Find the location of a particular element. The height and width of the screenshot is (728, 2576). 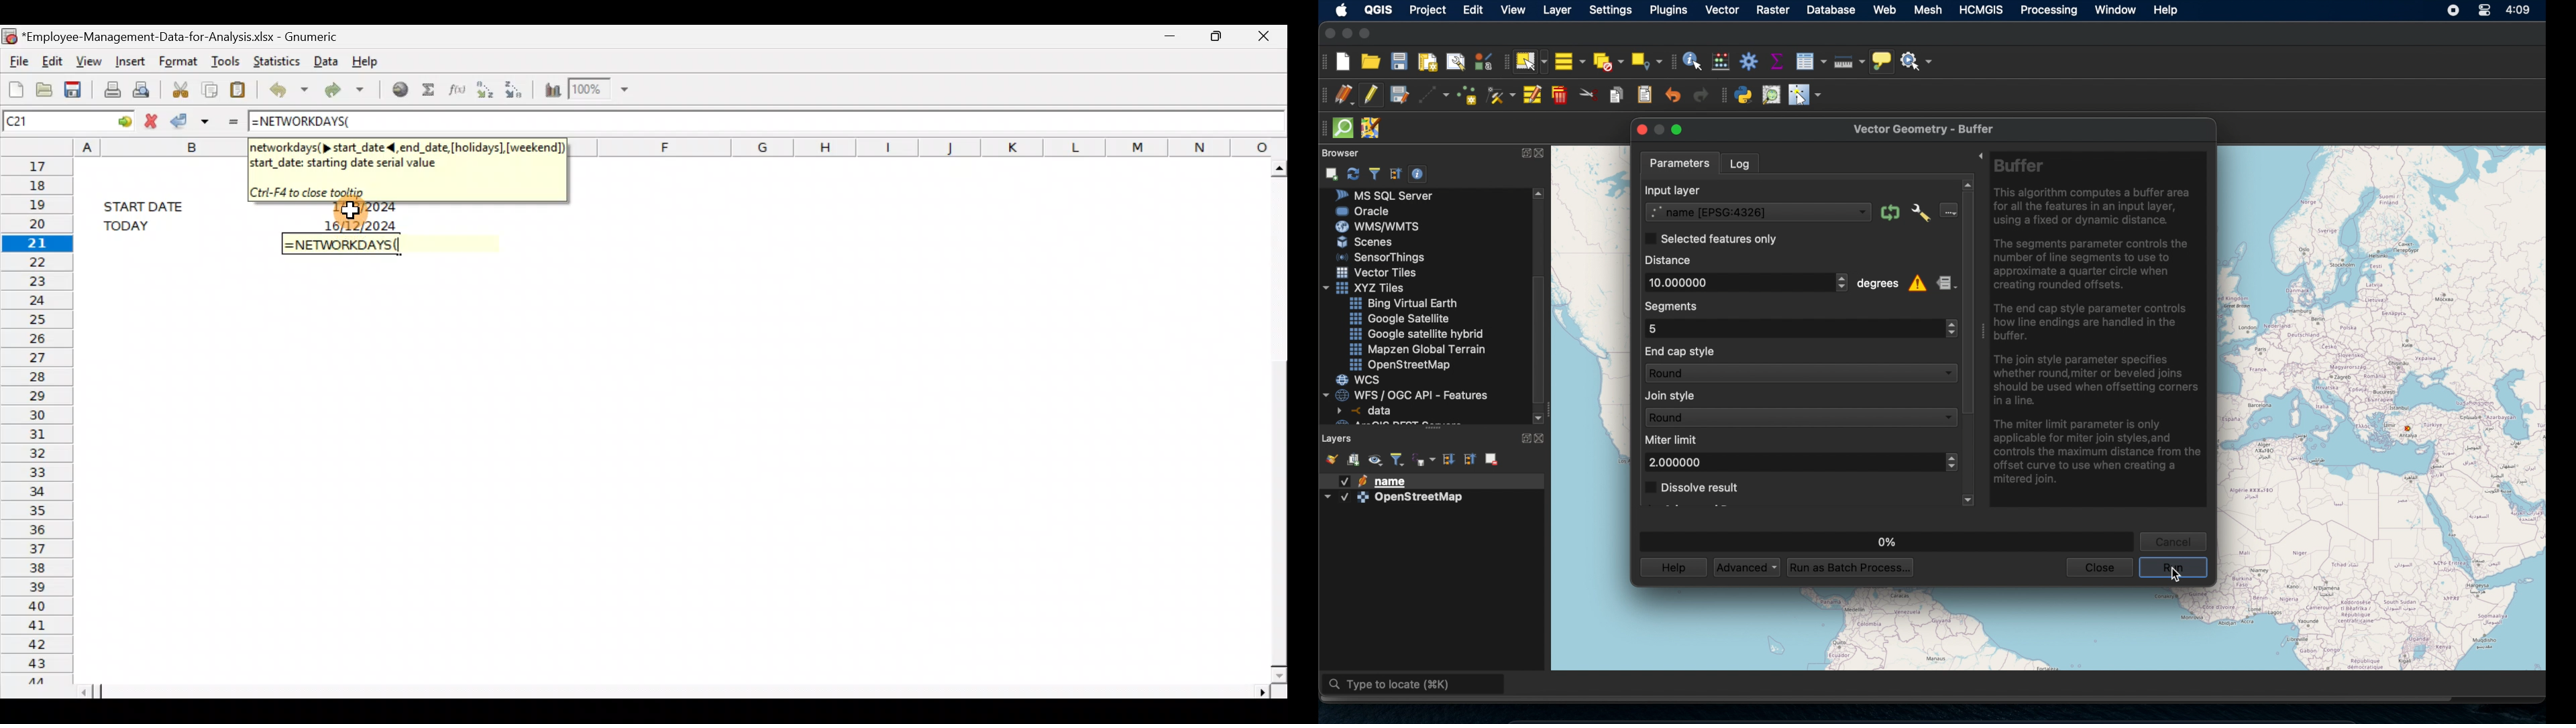

stepper buttons is located at coordinates (1949, 328).